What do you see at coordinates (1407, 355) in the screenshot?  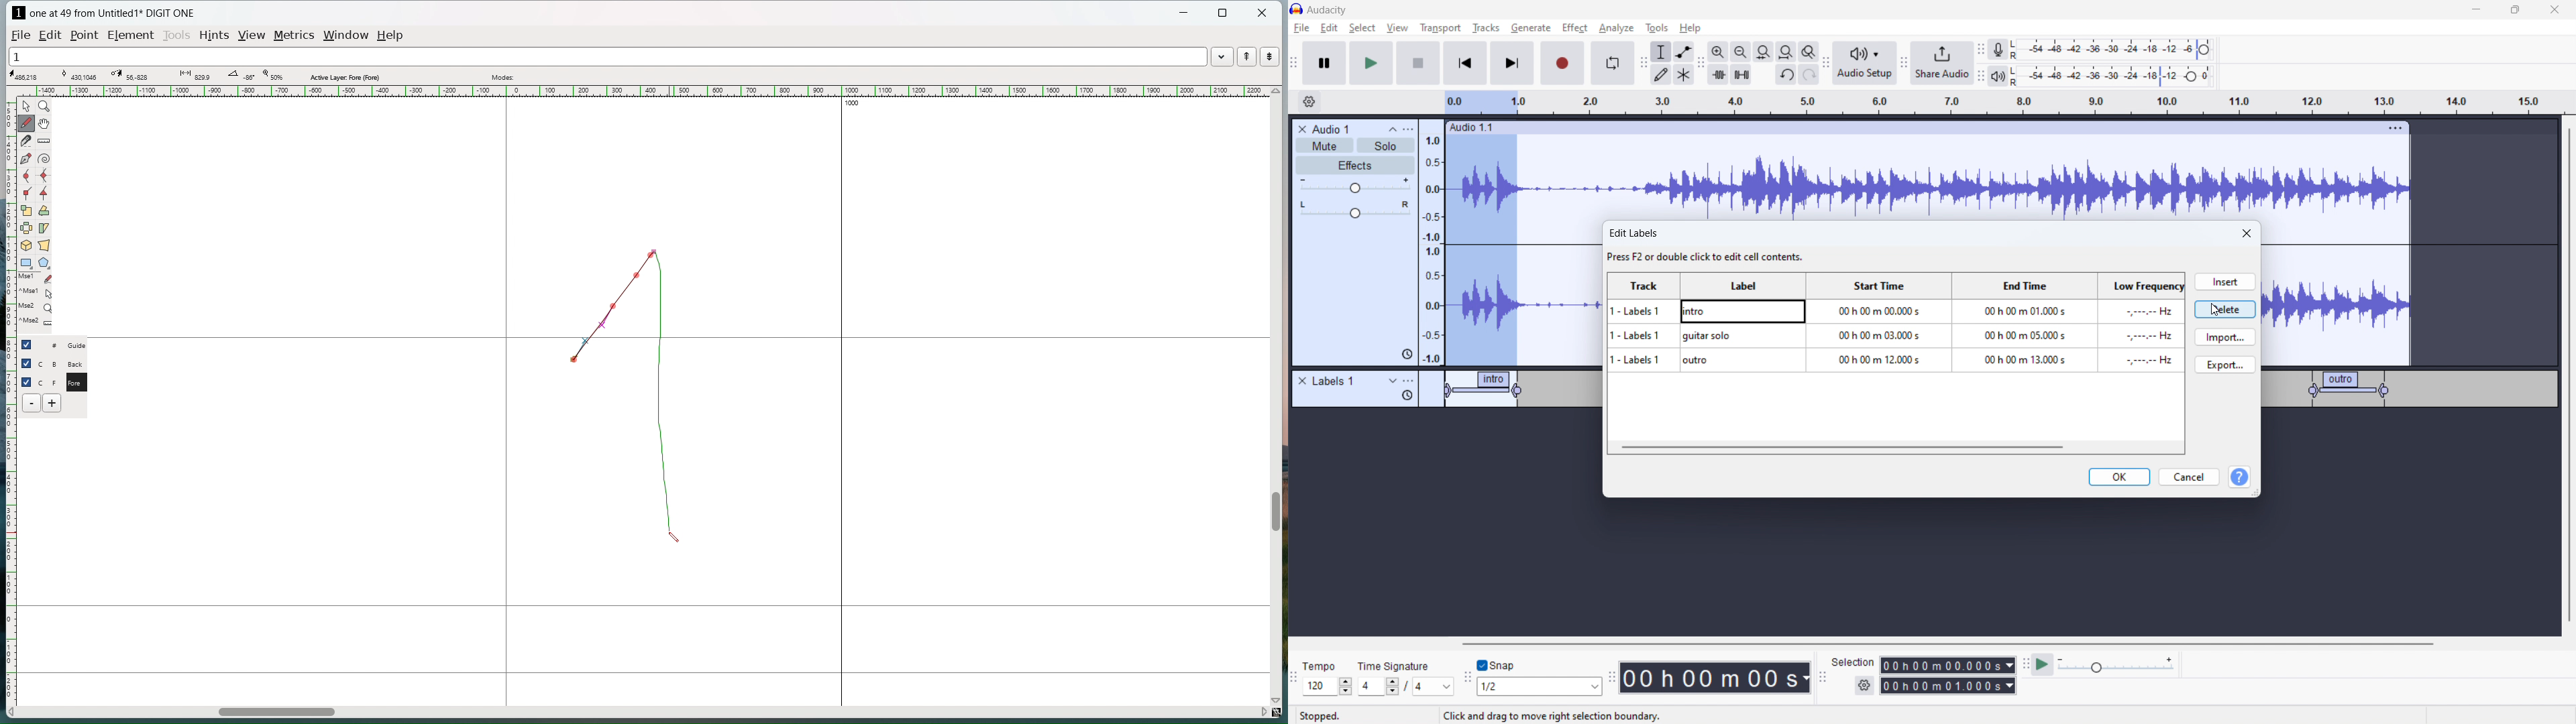 I see `history` at bounding box center [1407, 355].